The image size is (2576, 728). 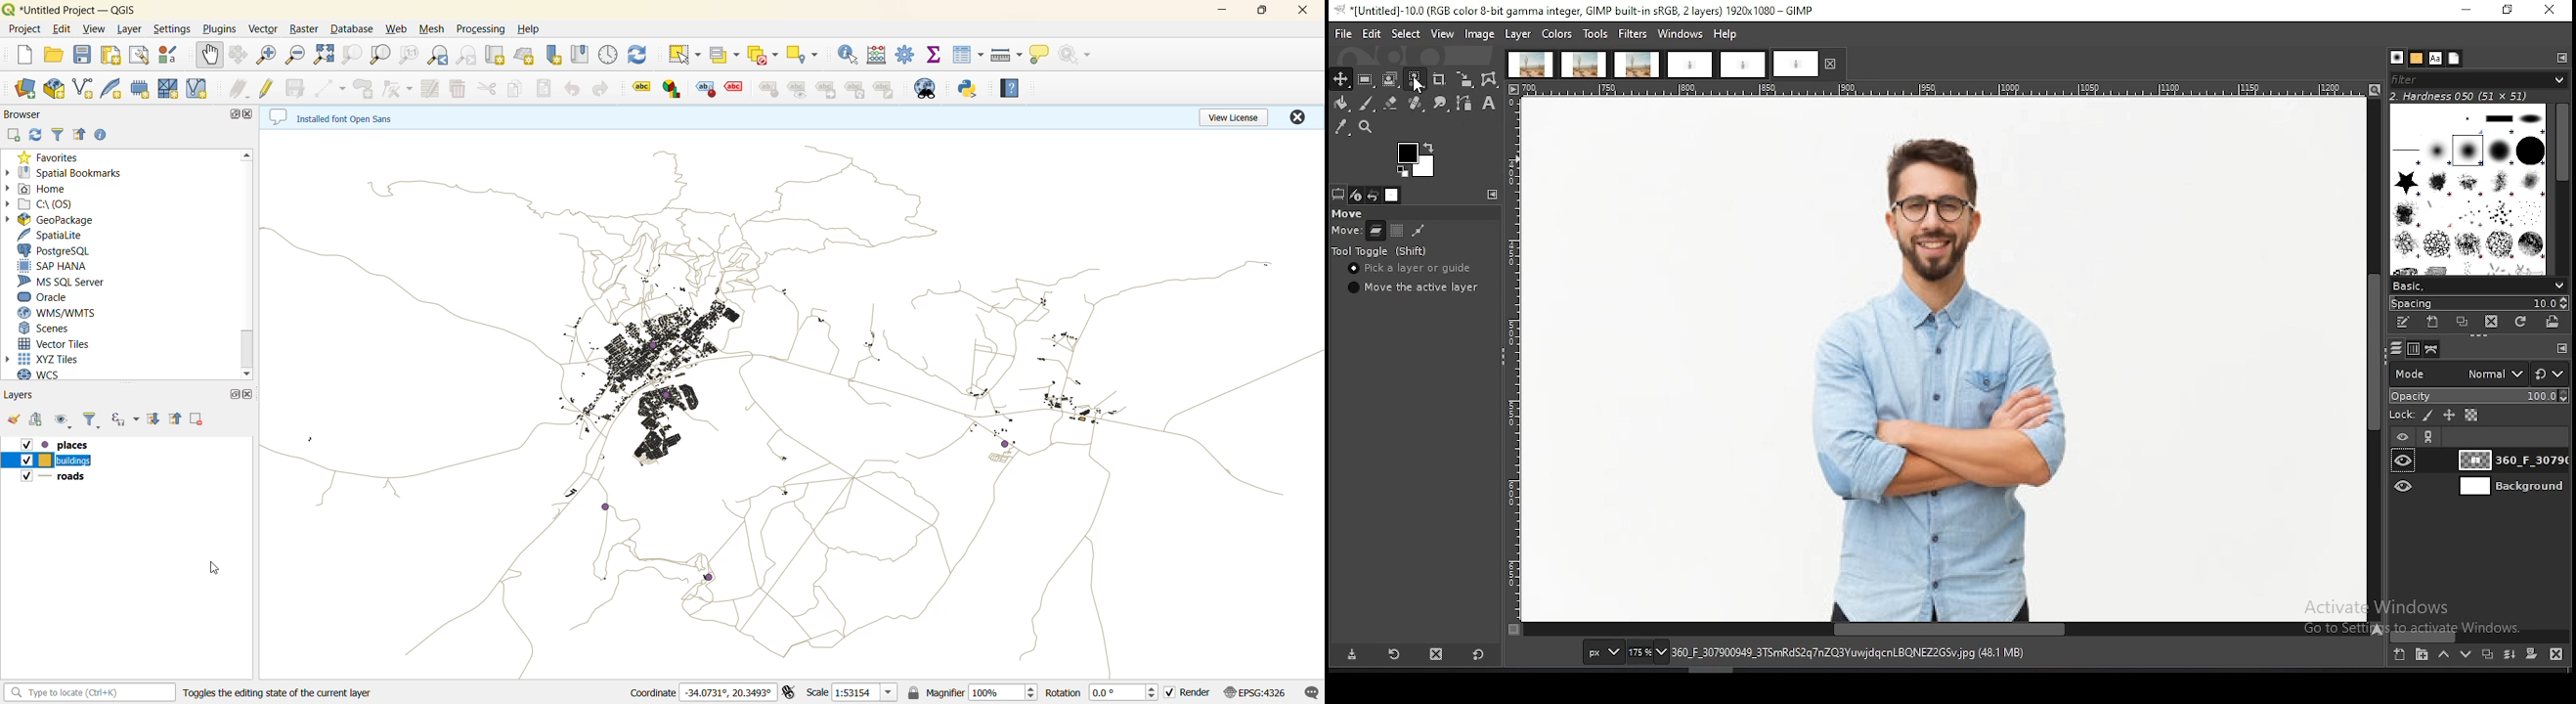 What do you see at coordinates (2464, 324) in the screenshot?
I see `duplicate brush` at bounding box center [2464, 324].